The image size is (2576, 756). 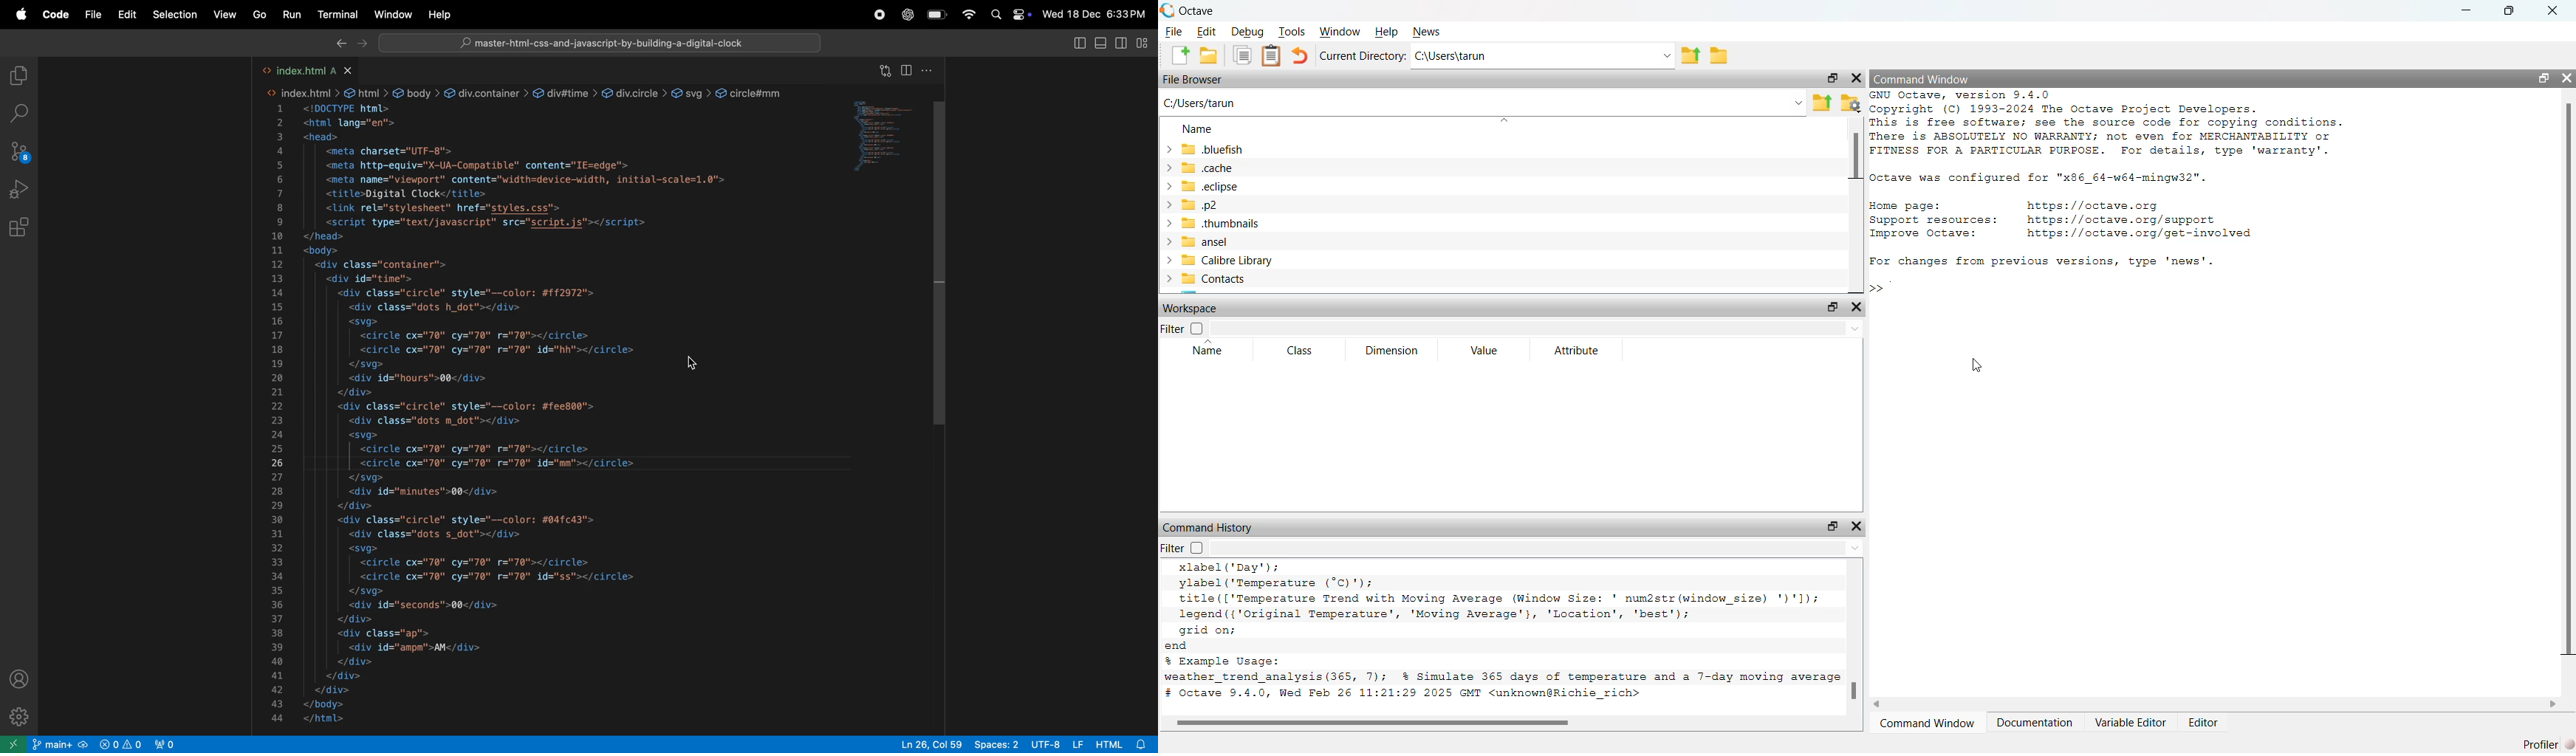 What do you see at coordinates (1855, 78) in the screenshot?
I see `close` at bounding box center [1855, 78].